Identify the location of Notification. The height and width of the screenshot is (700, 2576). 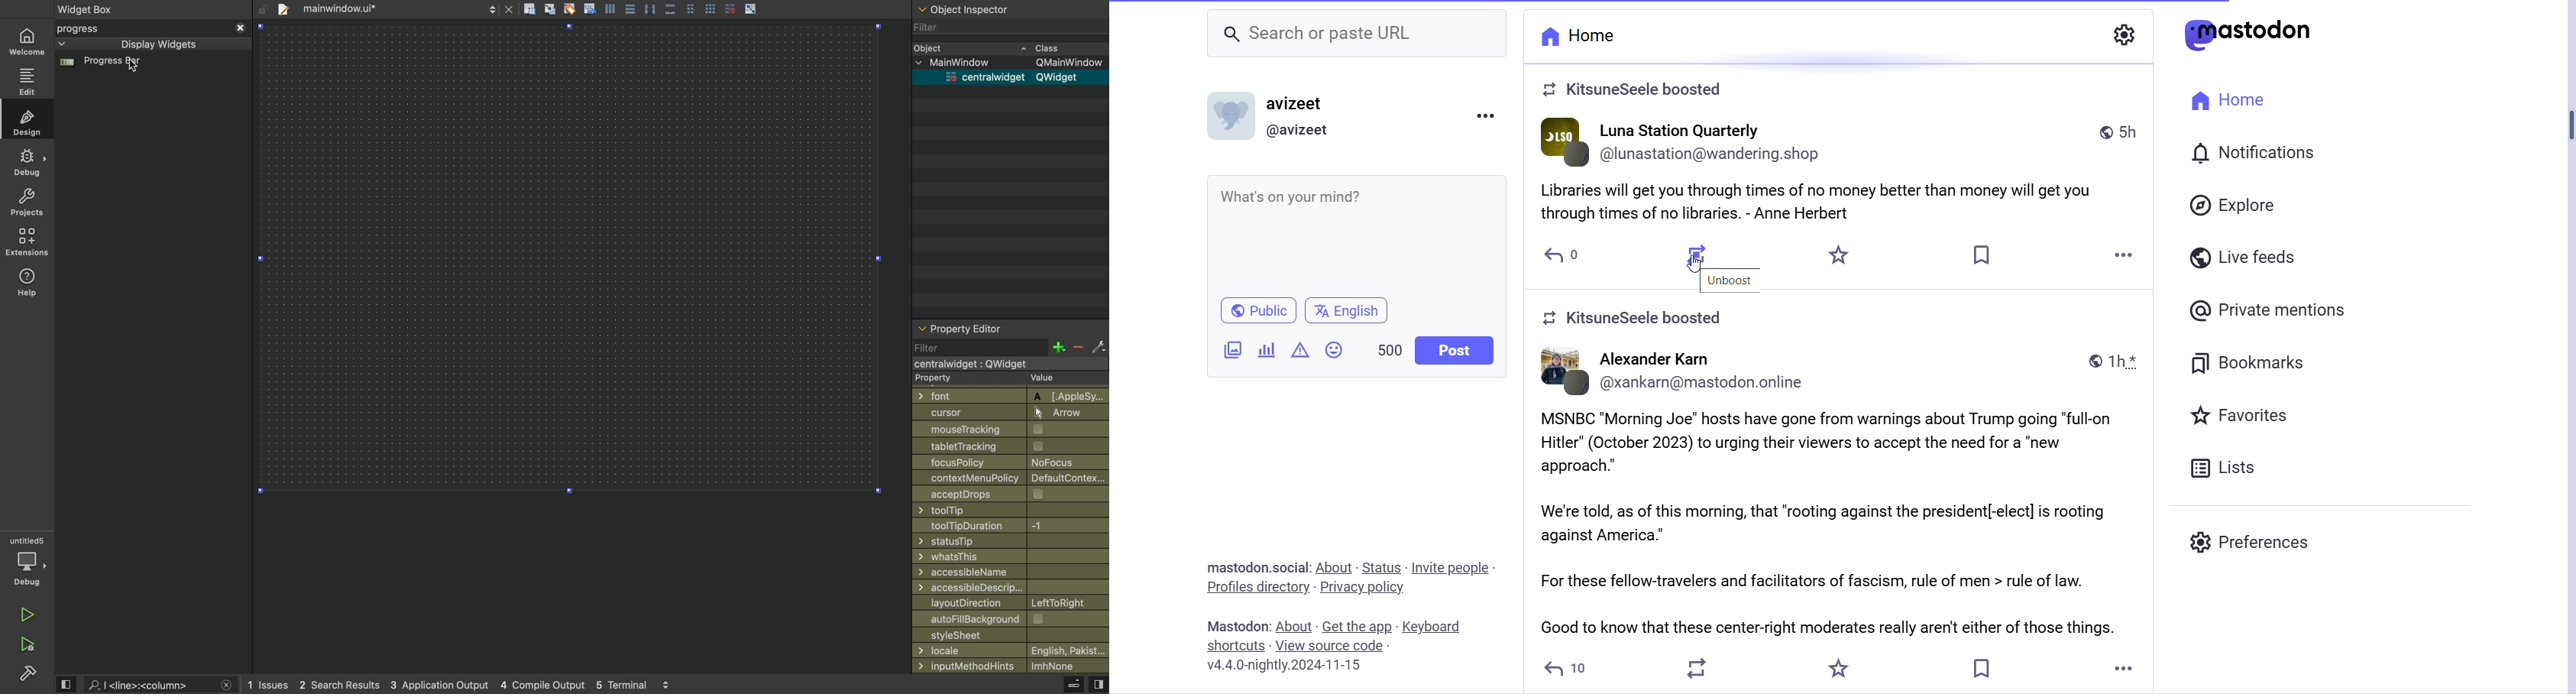
(2270, 153).